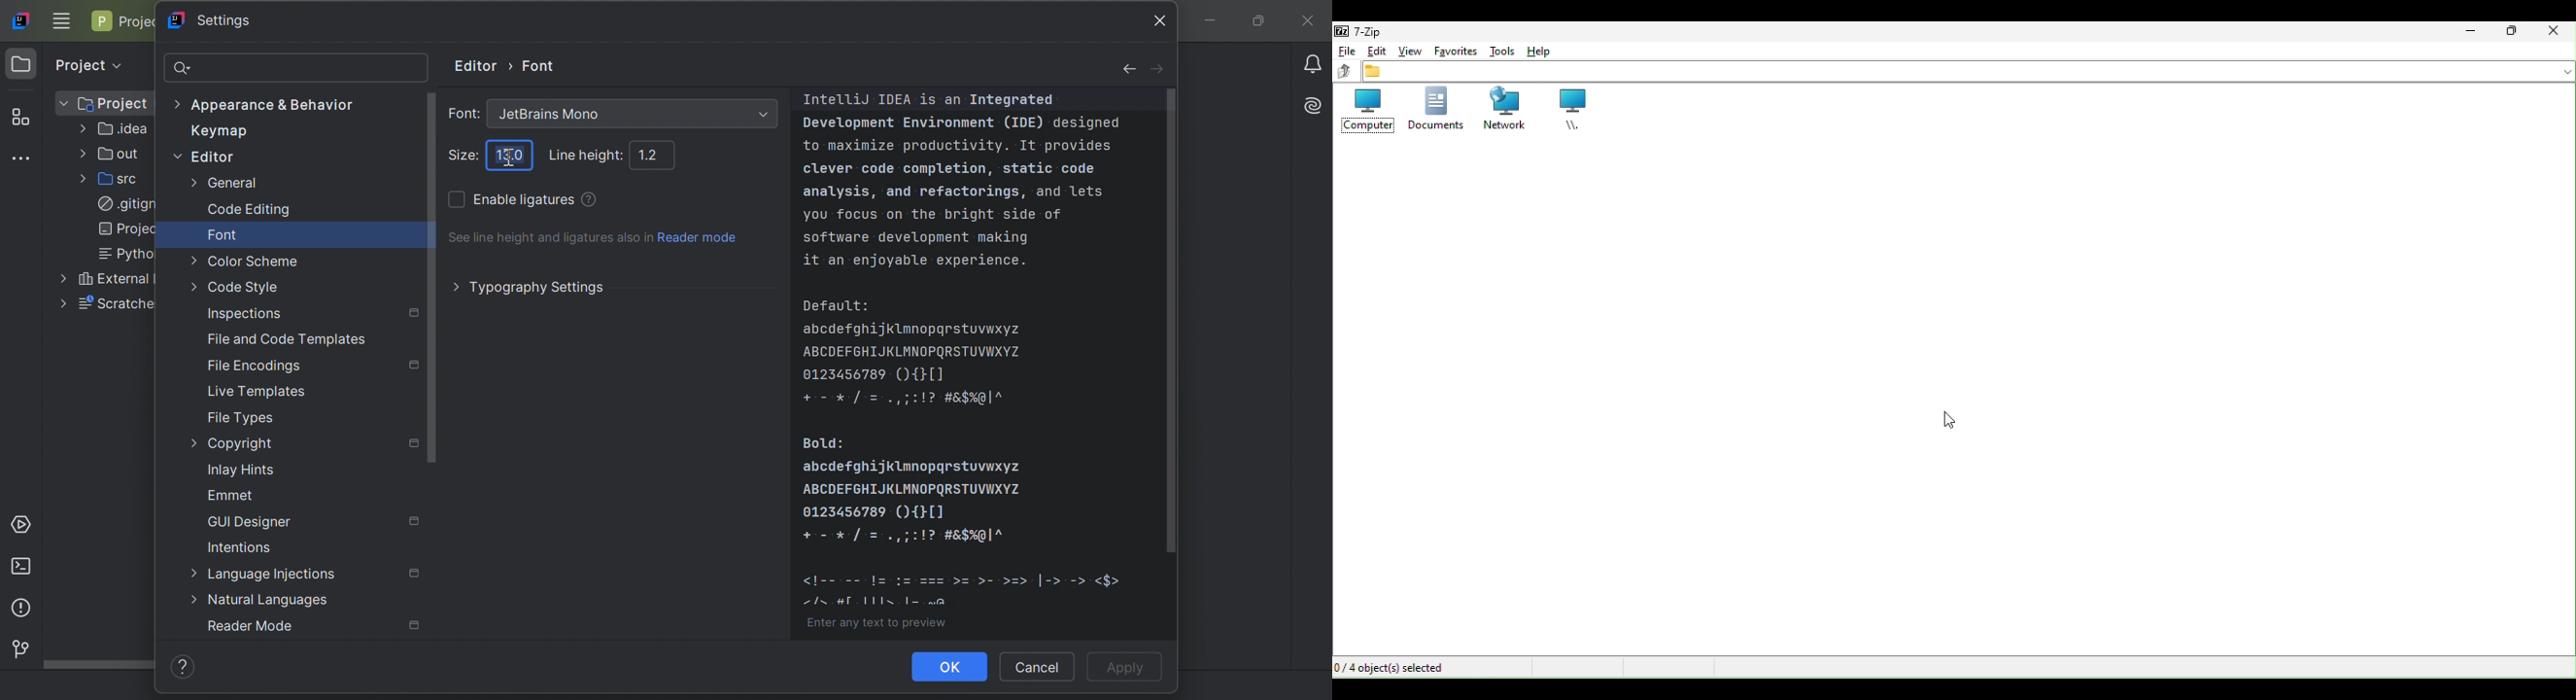 Image resolution: width=2576 pixels, height=700 pixels. What do you see at coordinates (125, 22) in the screenshot?
I see `Project` at bounding box center [125, 22].